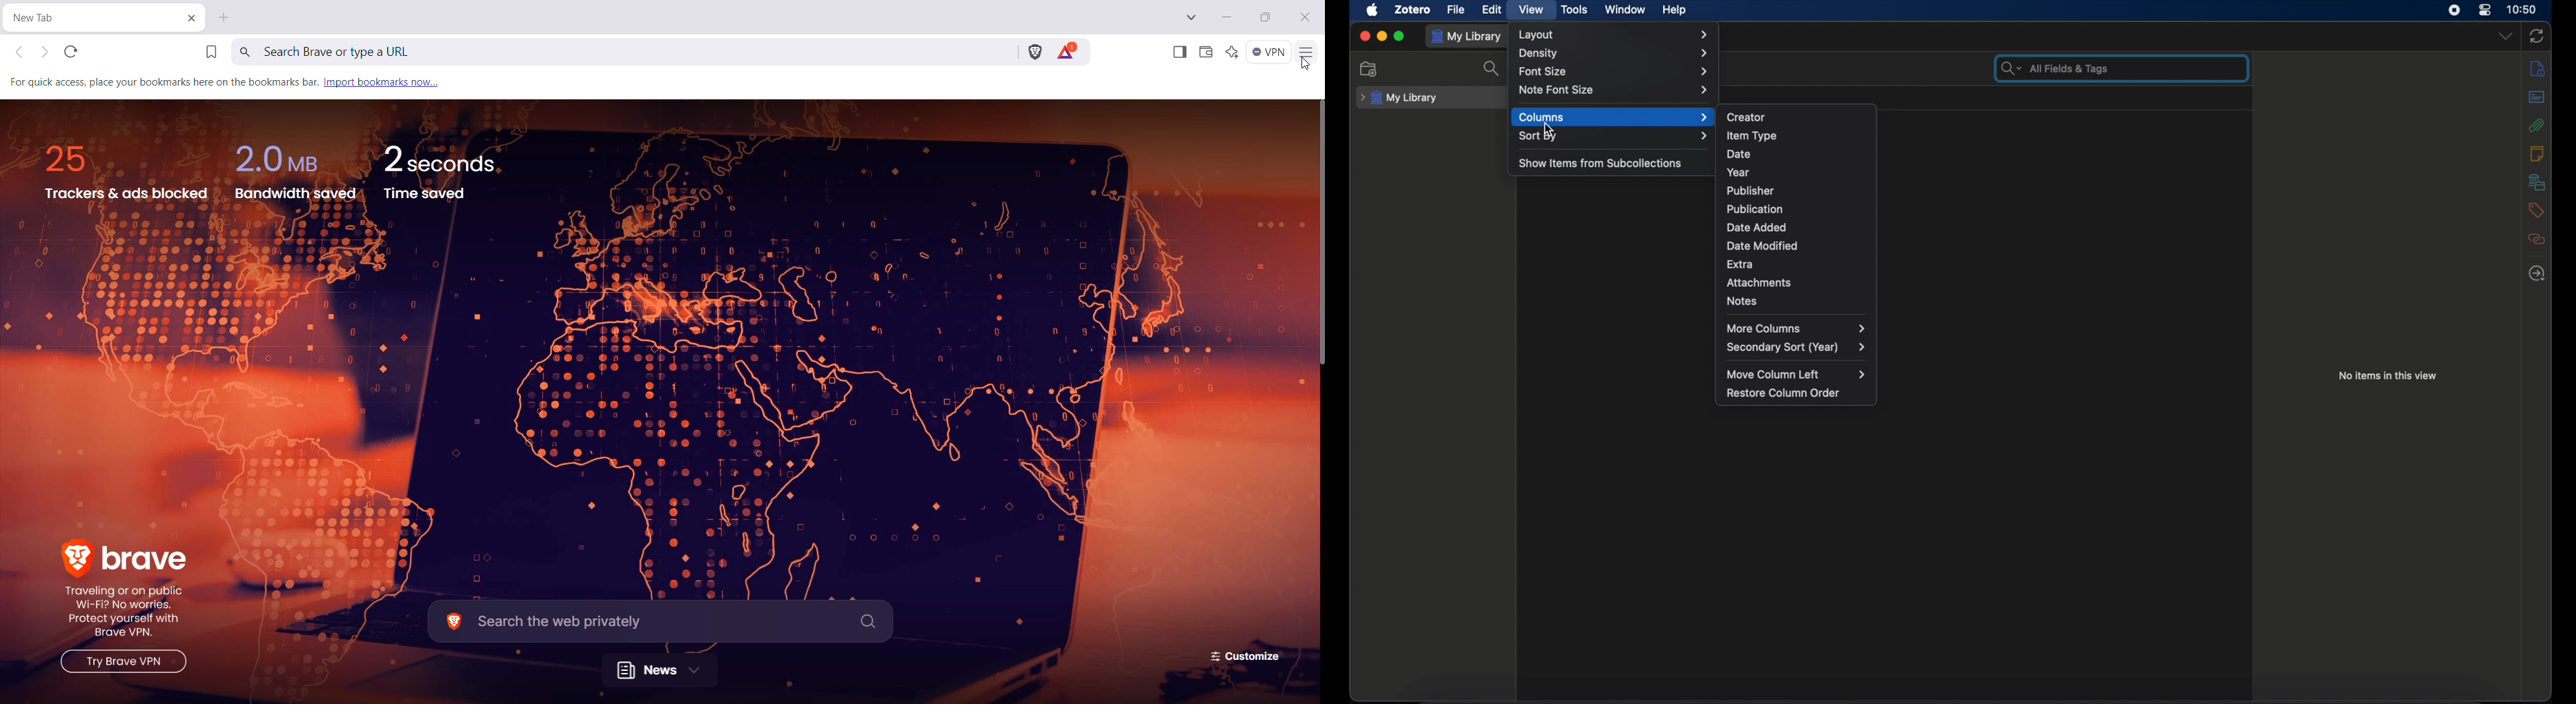 This screenshot has width=2576, height=728. What do you see at coordinates (1381, 36) in the screenshot?
I see `minimize` at bounding box center [1381, 36].